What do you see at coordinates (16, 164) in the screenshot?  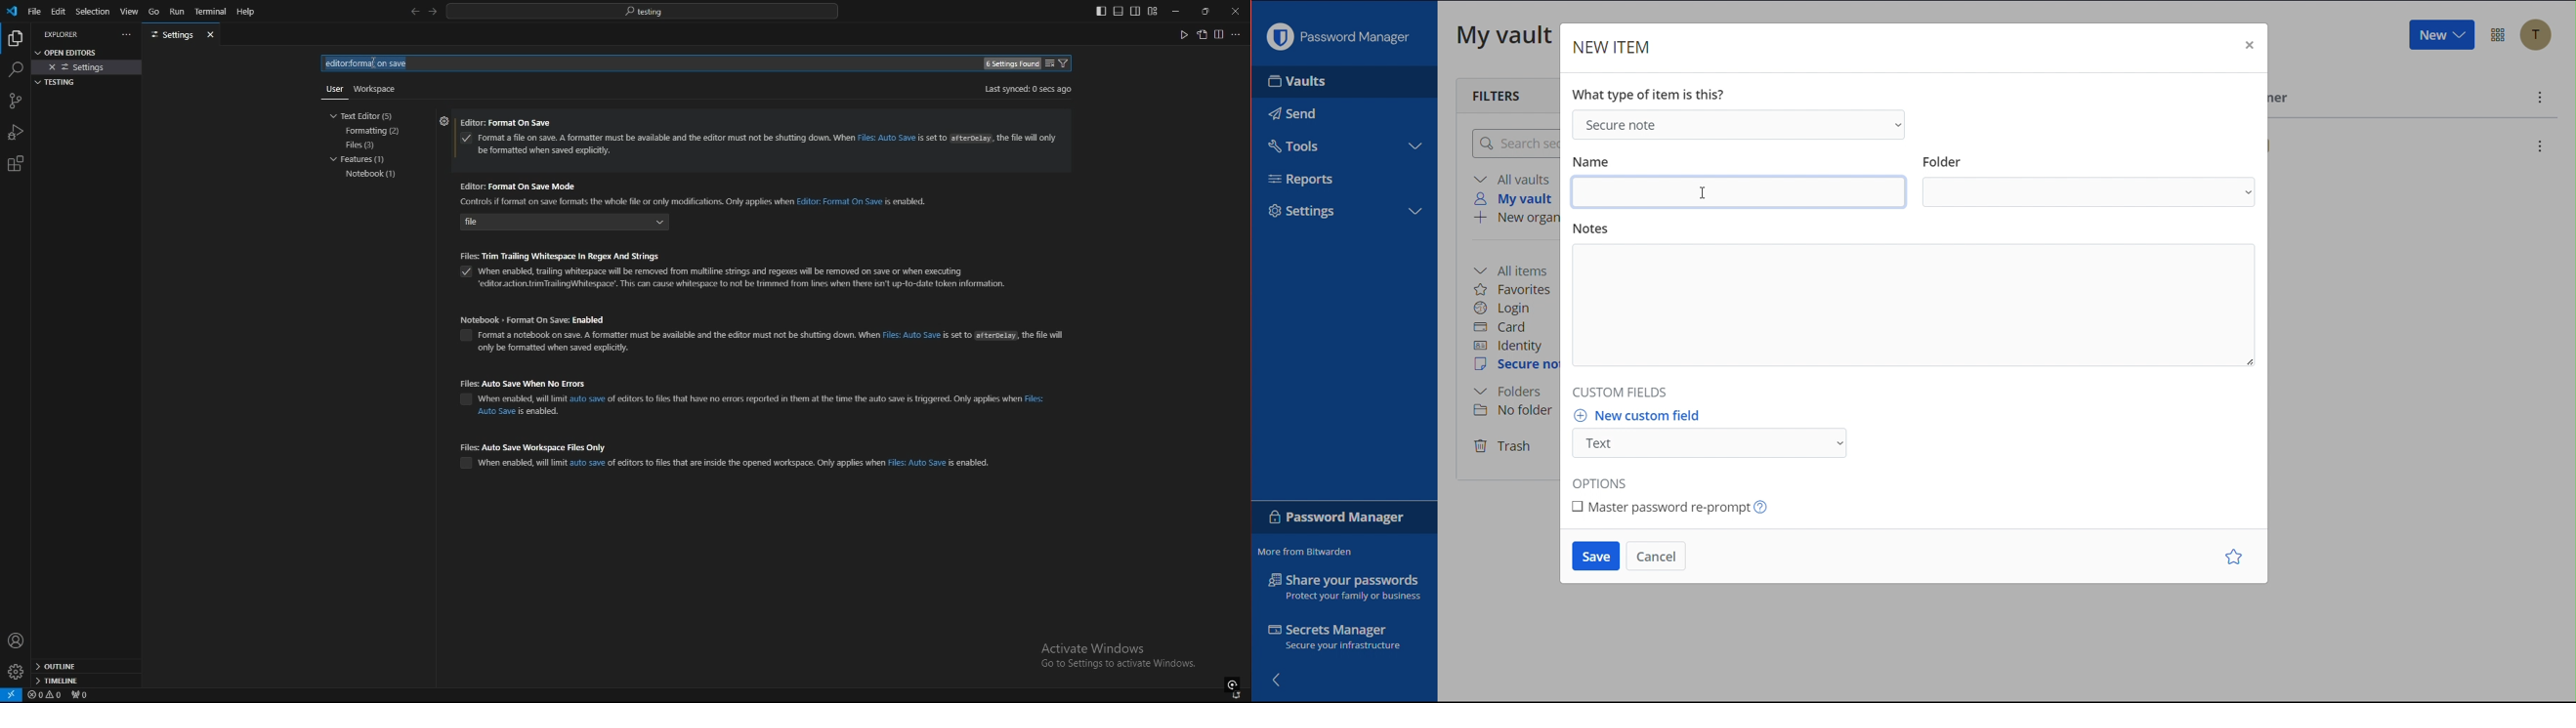 I see `extensions` at bounding box center [16, 164].